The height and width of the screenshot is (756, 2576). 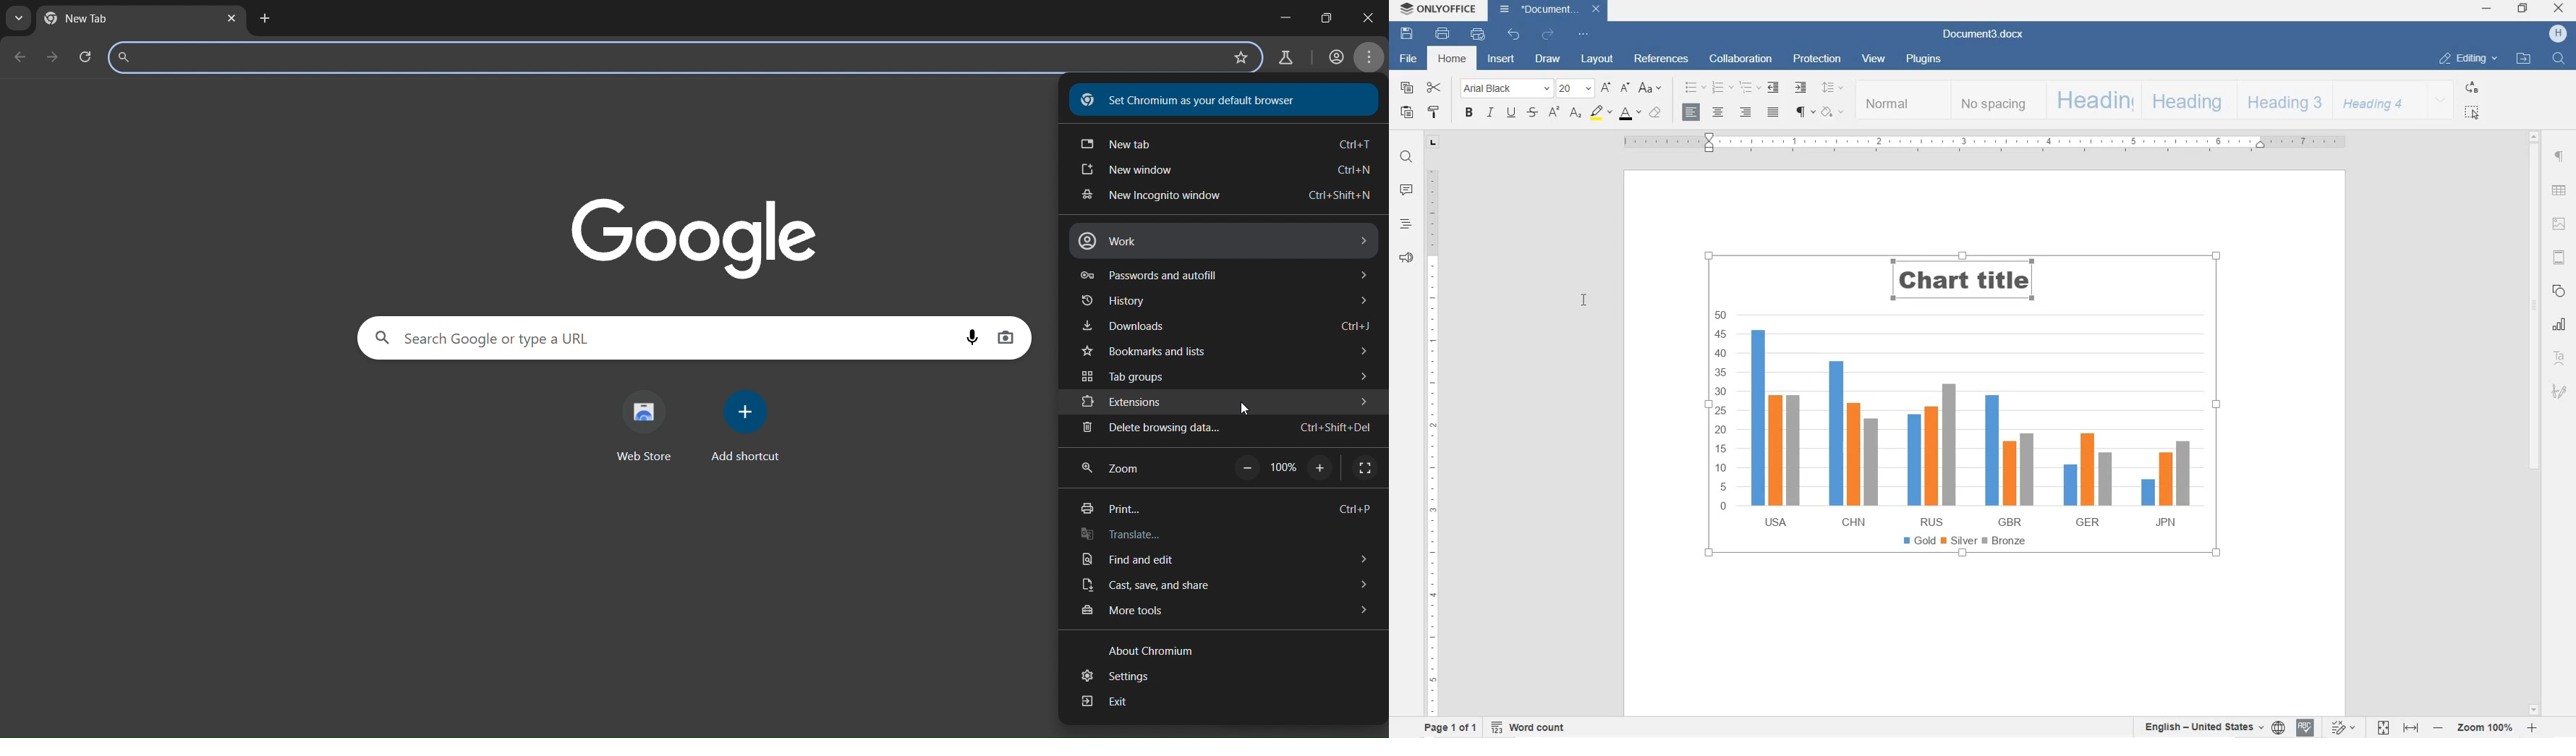 I want to click on WORD COUNT, so click(x=1532, y=728).